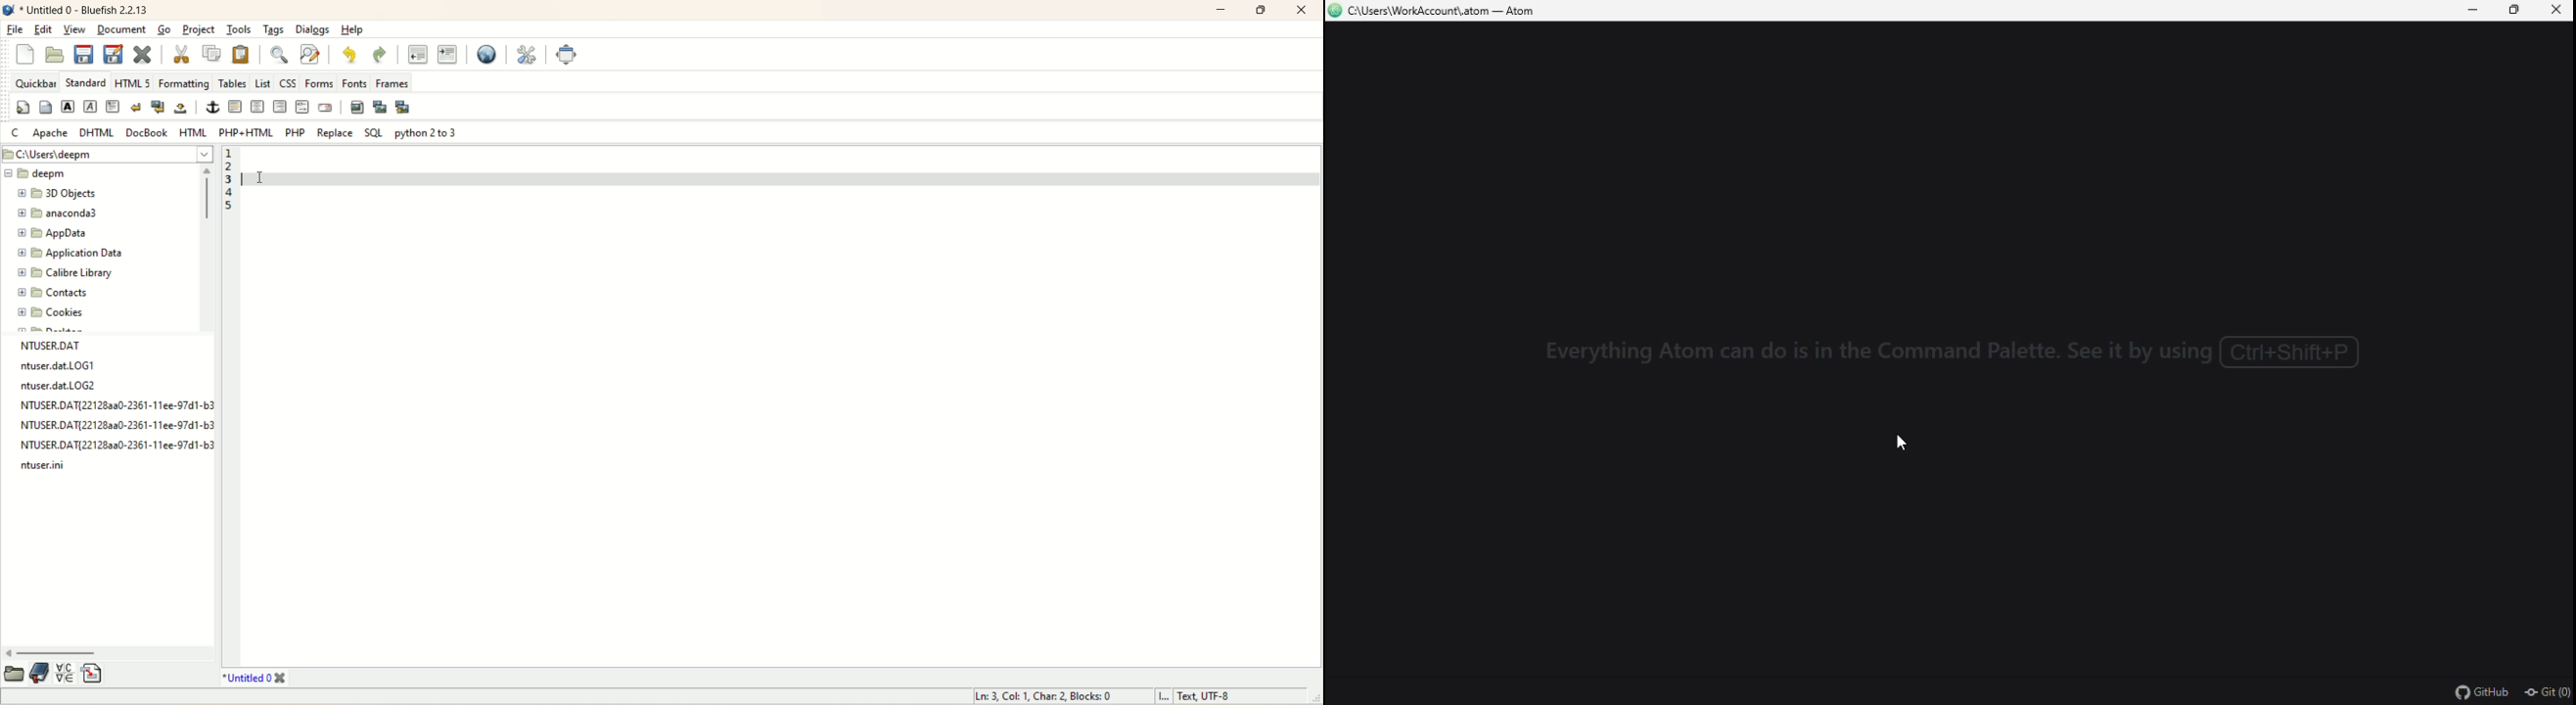  I want to click on line numbers, so click(229, 182).